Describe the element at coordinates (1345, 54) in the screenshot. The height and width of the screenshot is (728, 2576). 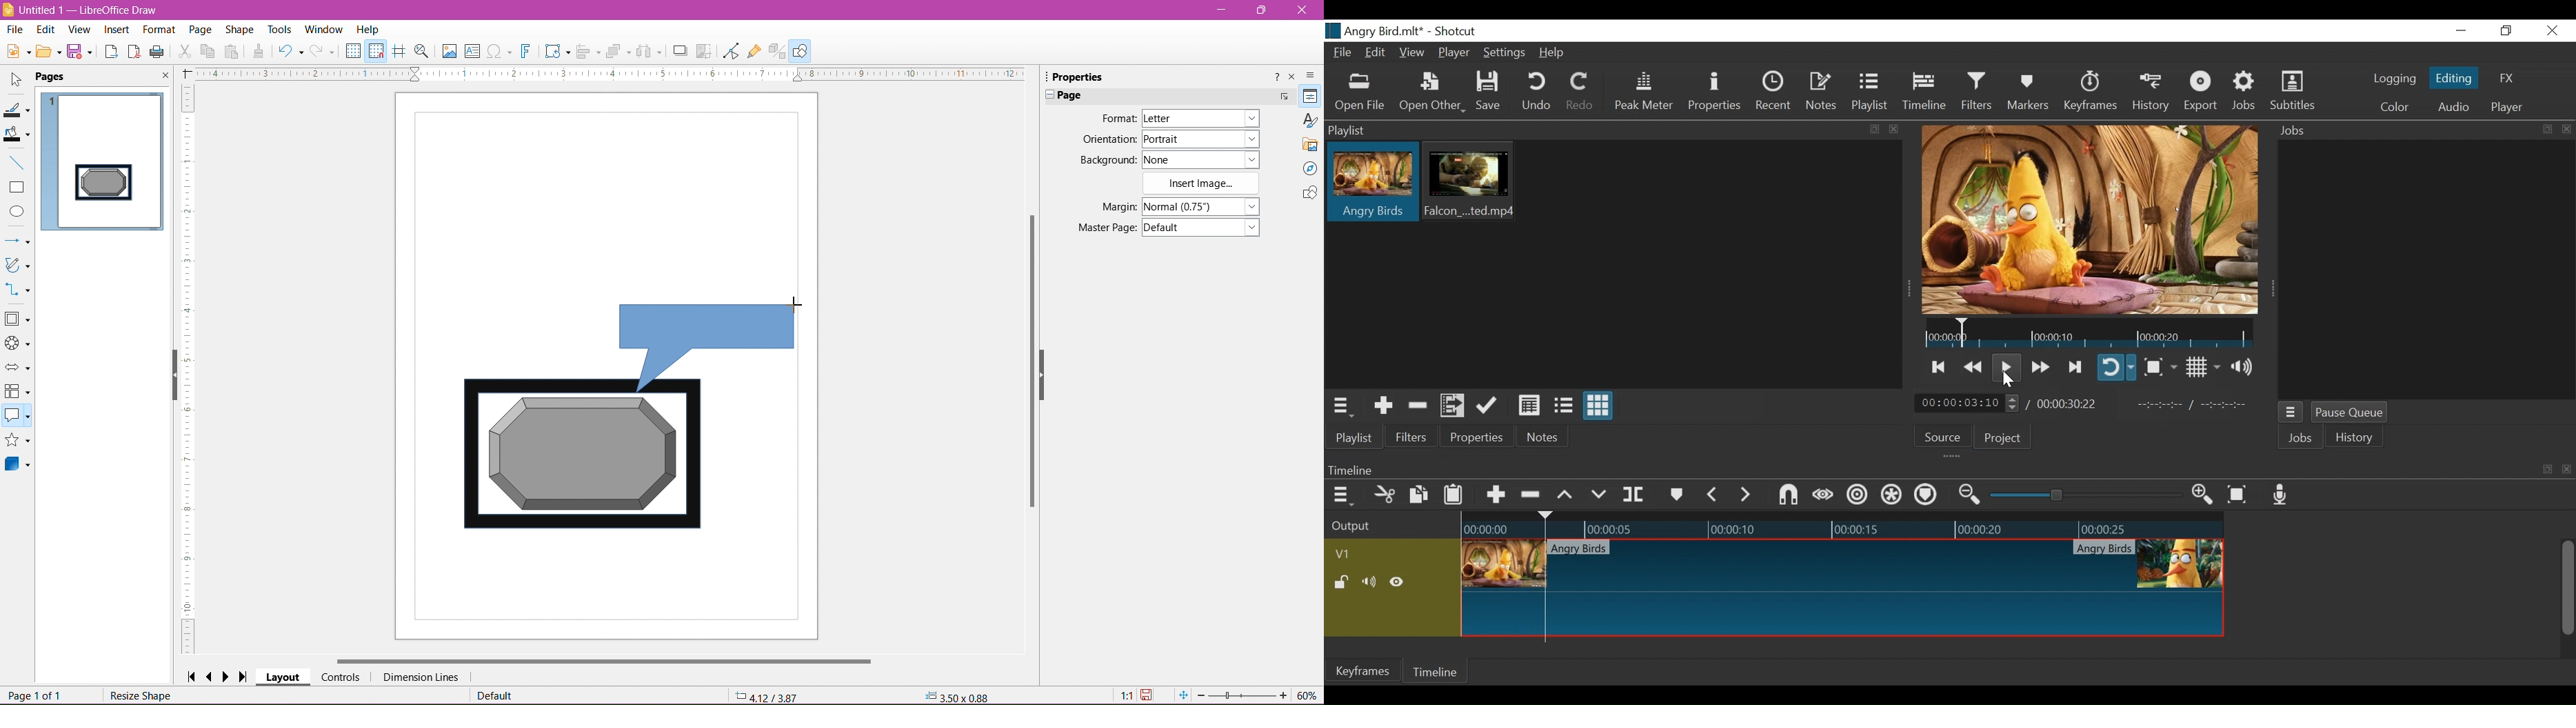
I see `File` at that location.